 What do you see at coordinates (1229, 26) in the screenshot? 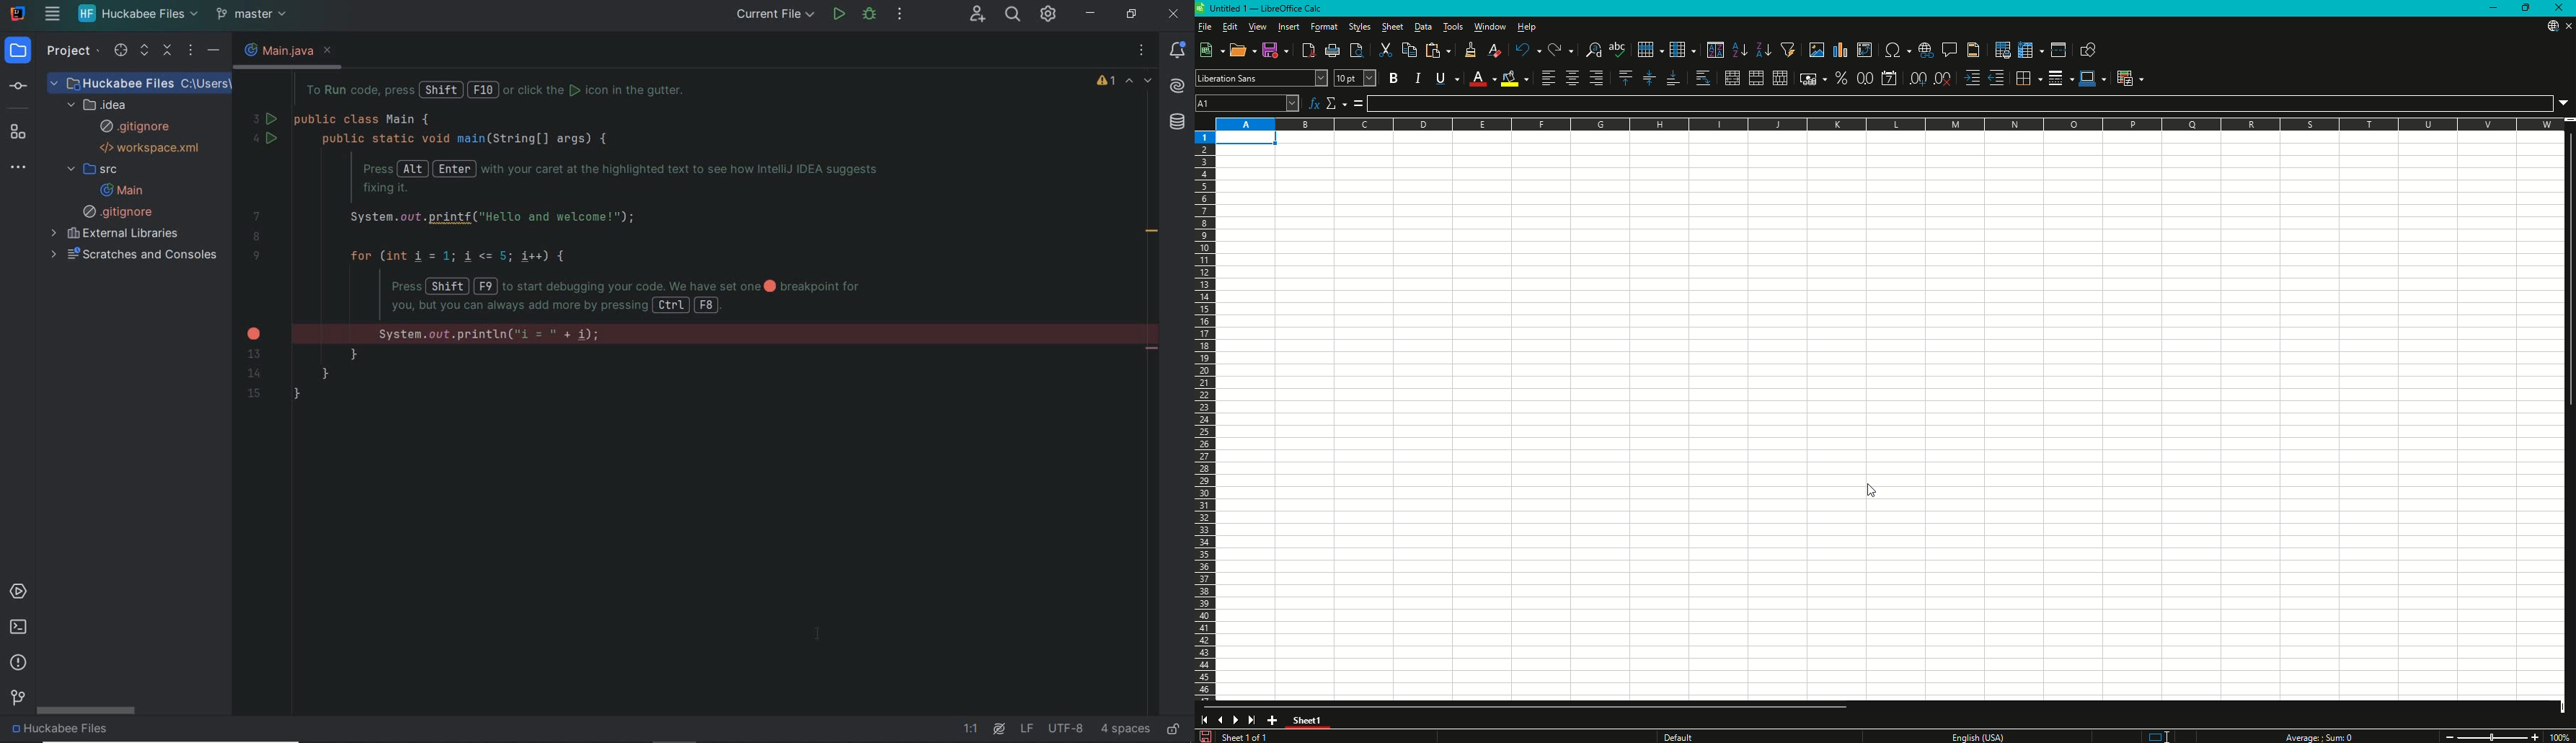
I see `Edit` at bounding box center [1229, 26].